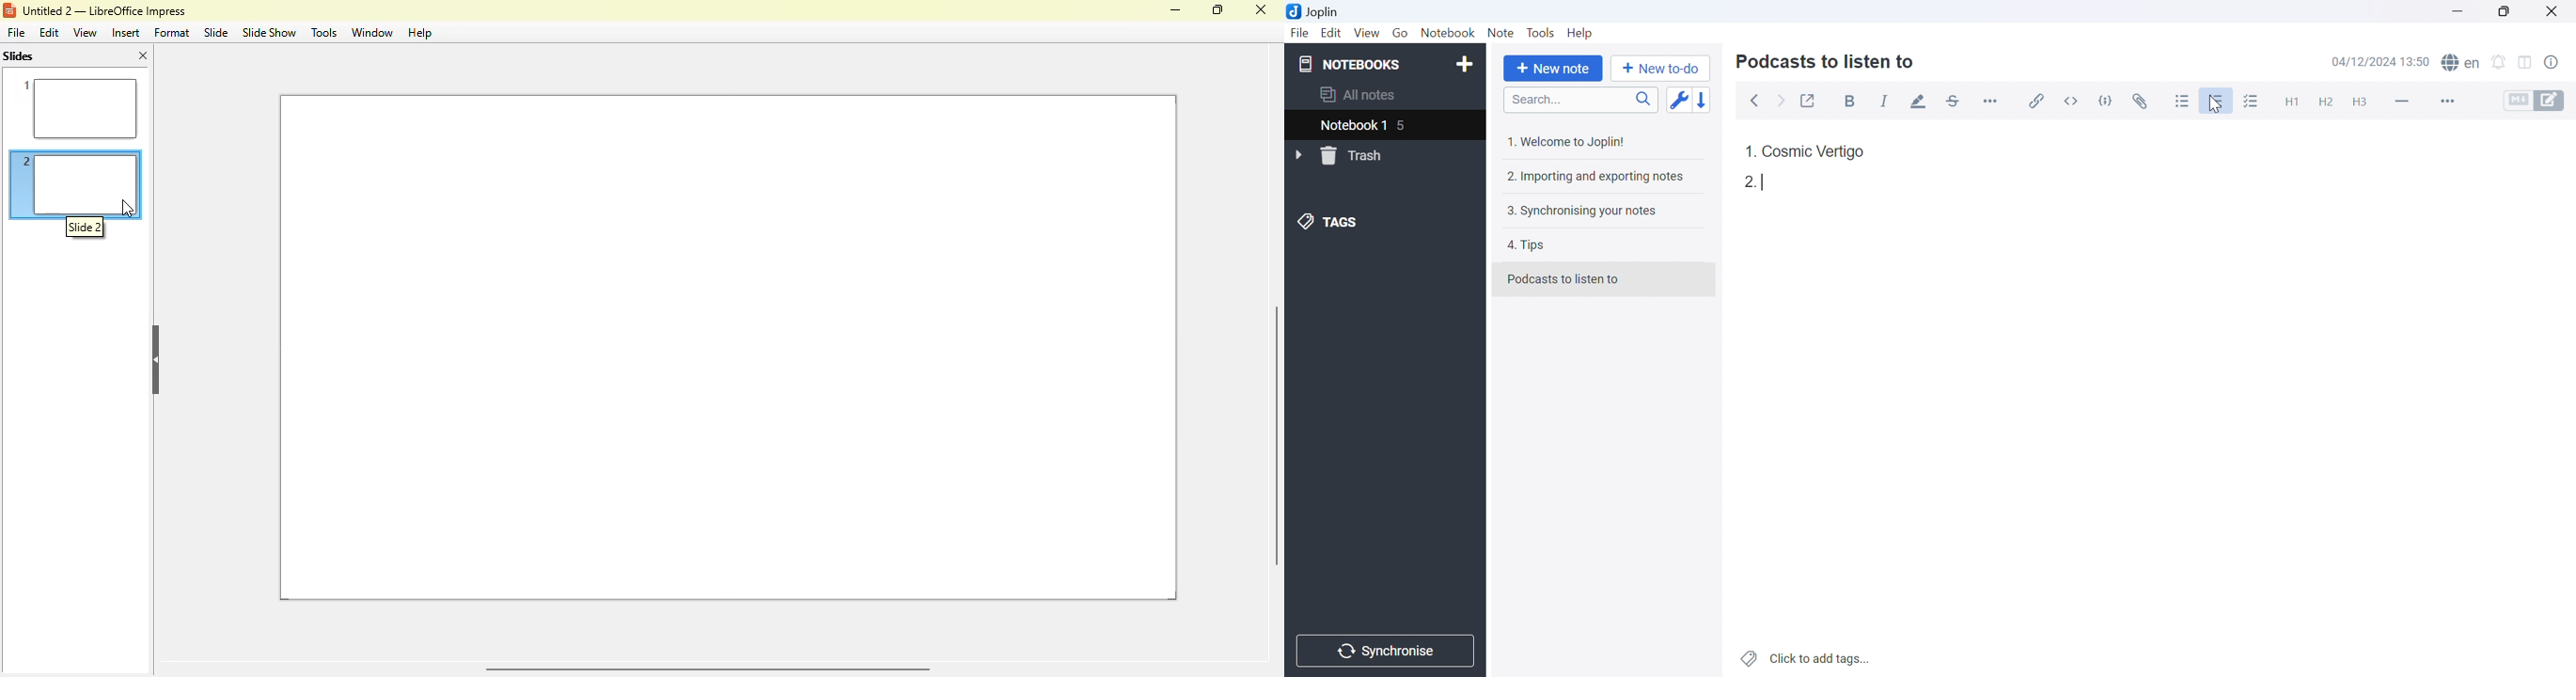 The height and width of the screenshot is (700, 2576). Describe the element at coordinates (2499, 62) in the screenshot. I see `Set alarm` at that location.